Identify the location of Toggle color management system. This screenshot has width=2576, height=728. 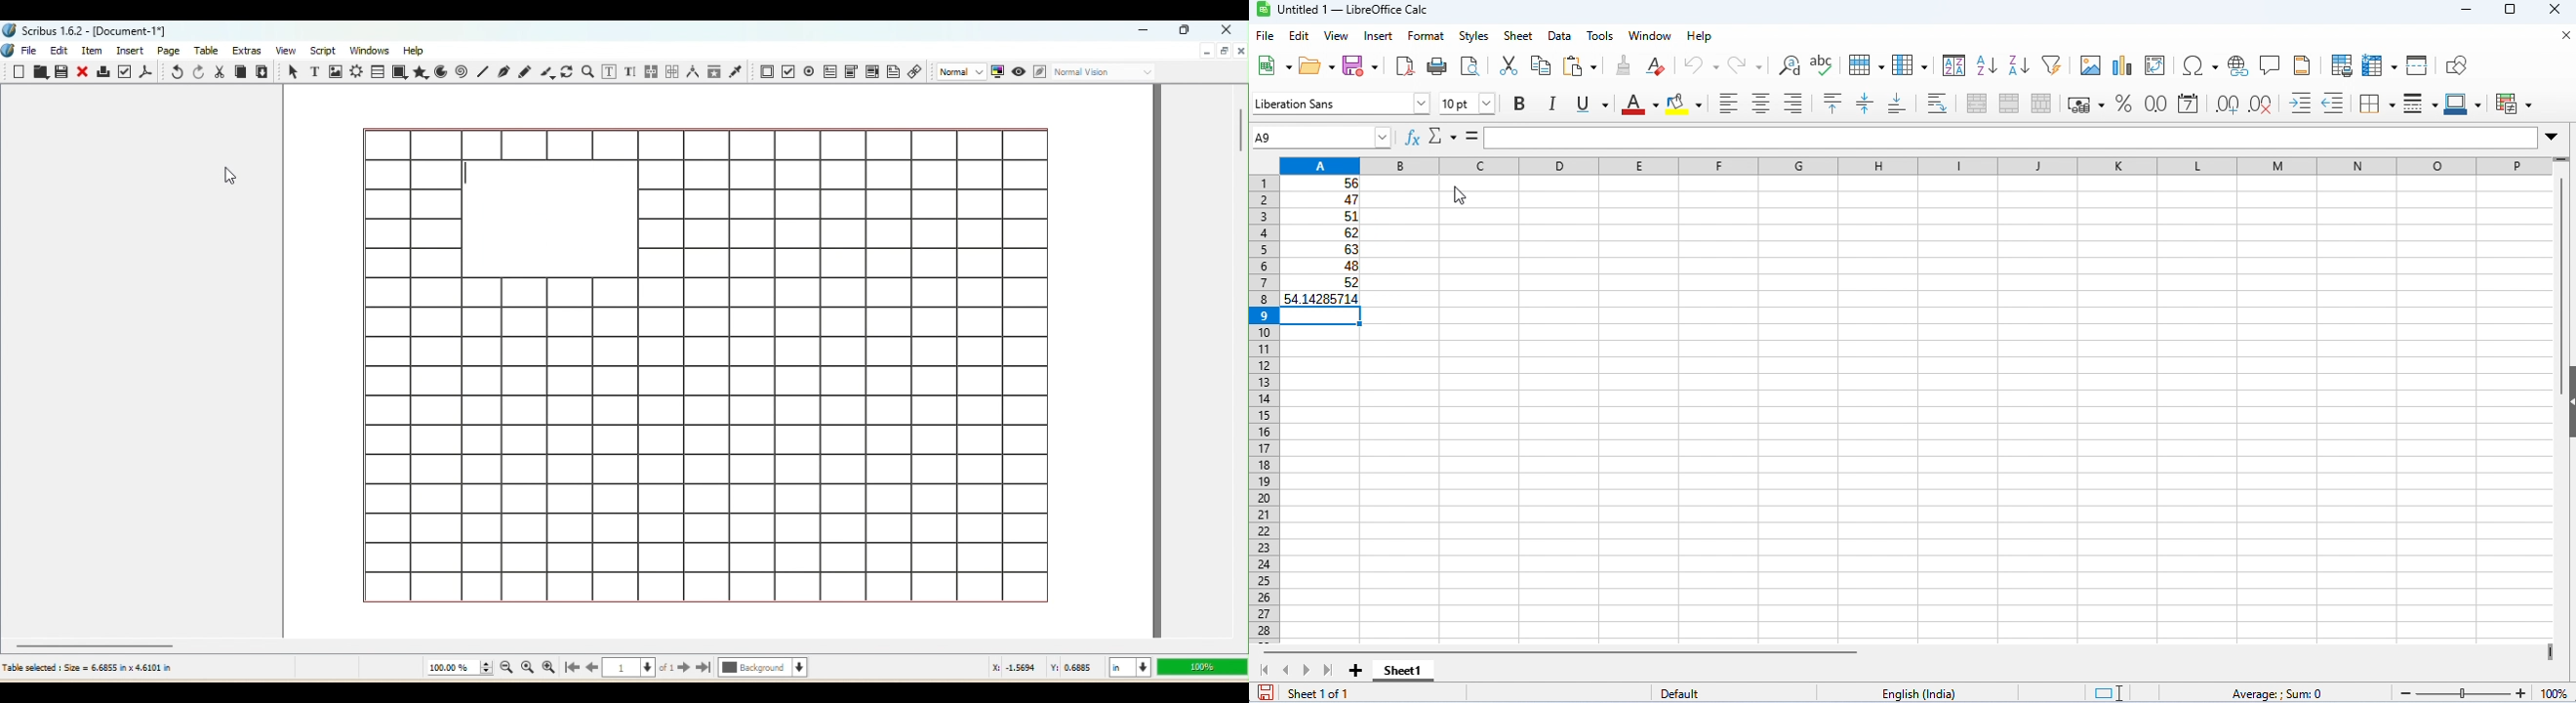
(997, 72).